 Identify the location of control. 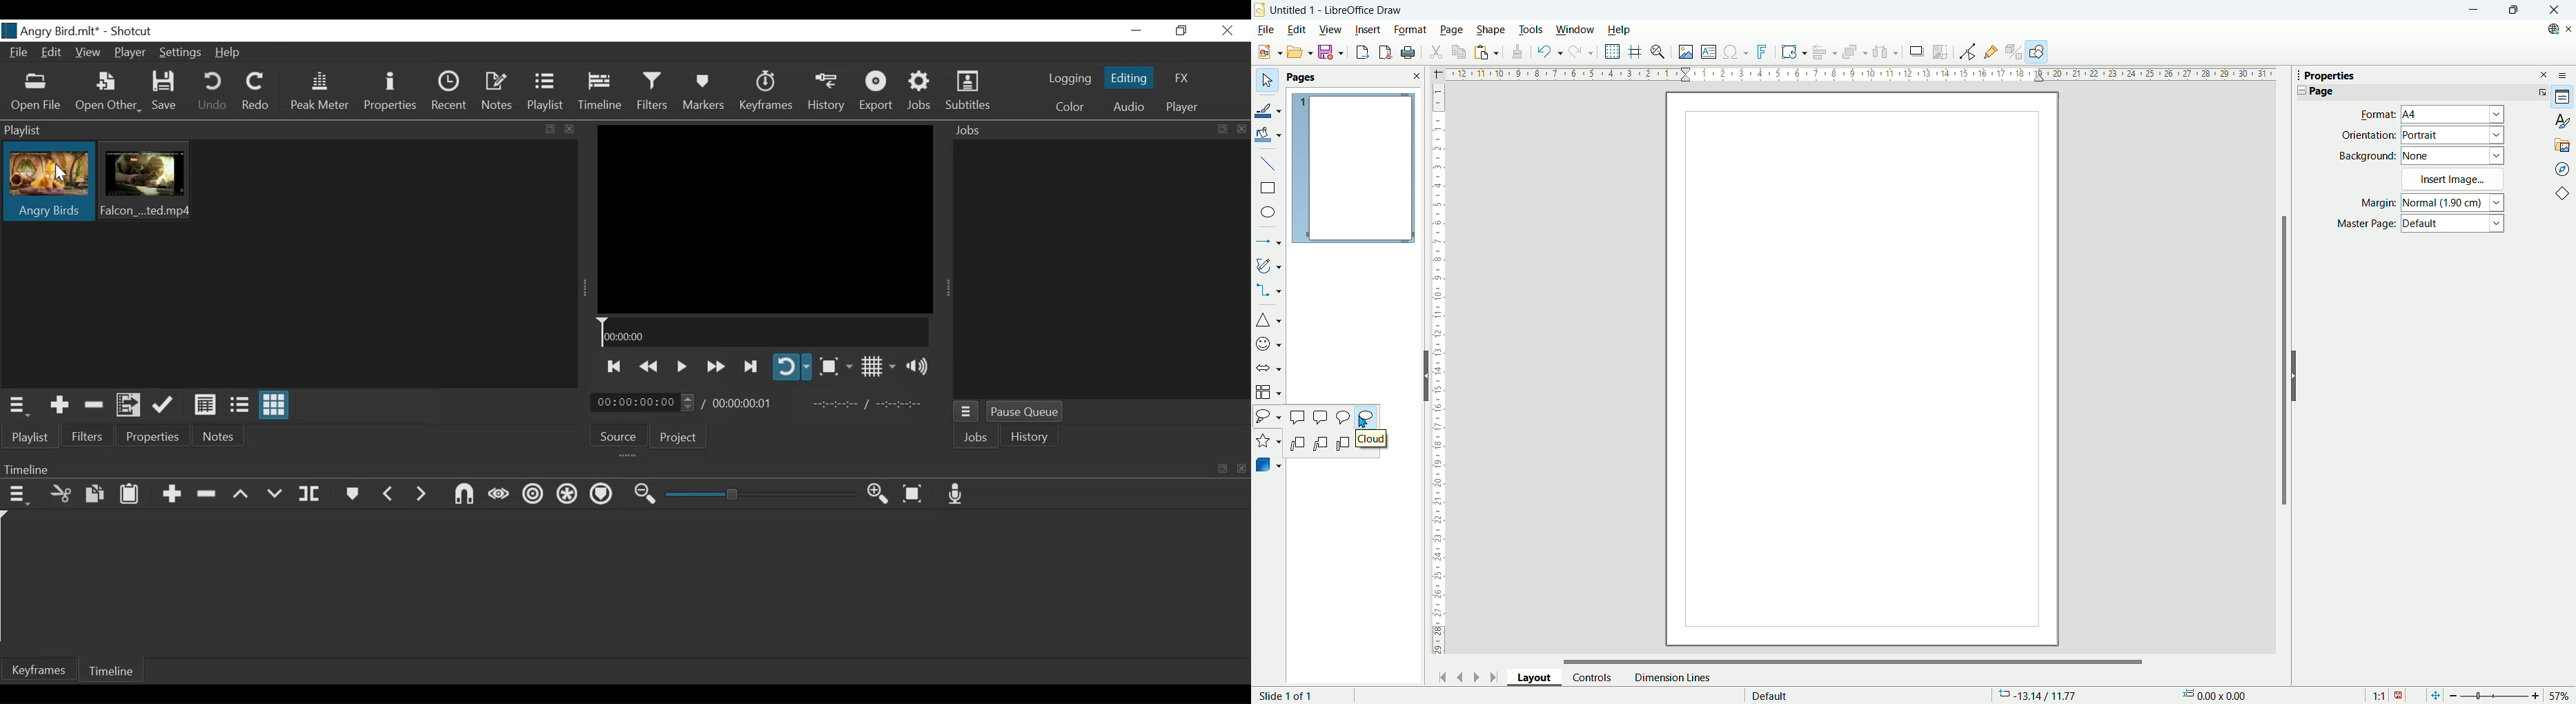
(1593, 677).